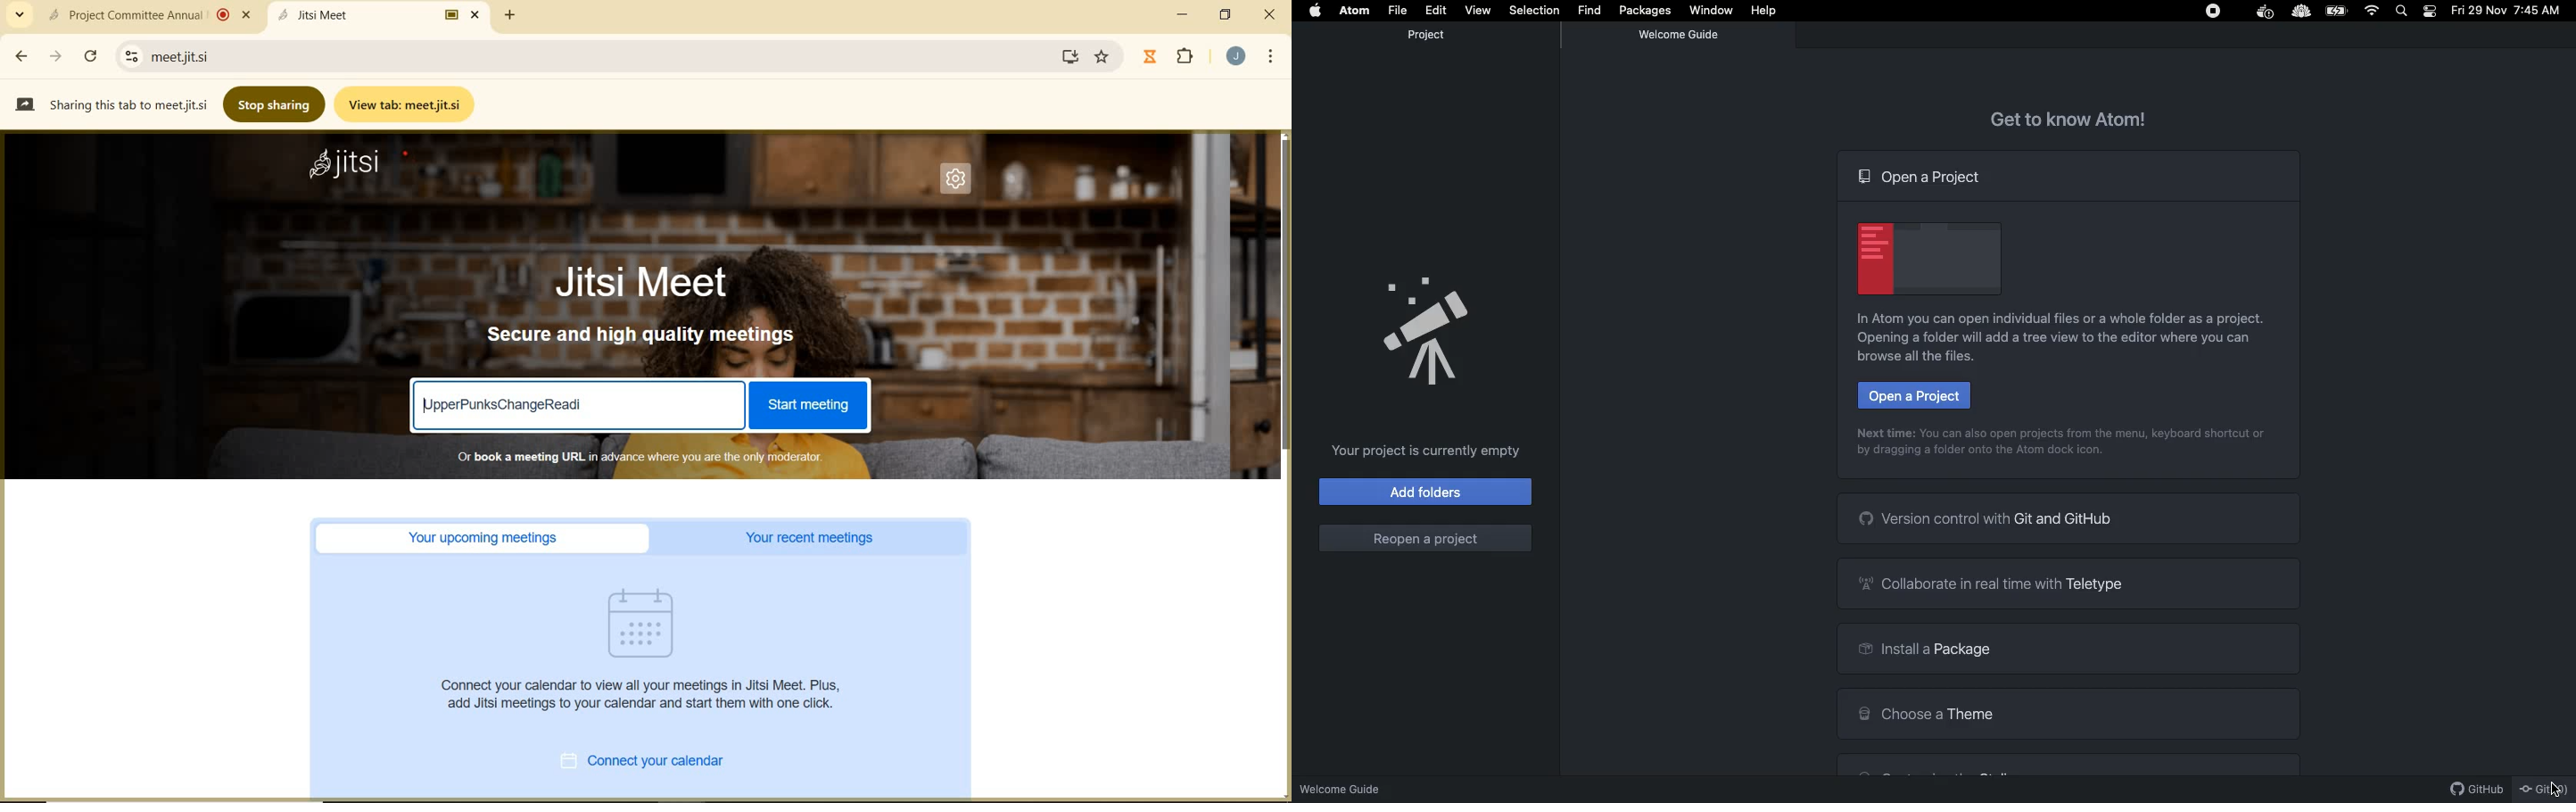  I want to click on Extension, so click(2301, 11).